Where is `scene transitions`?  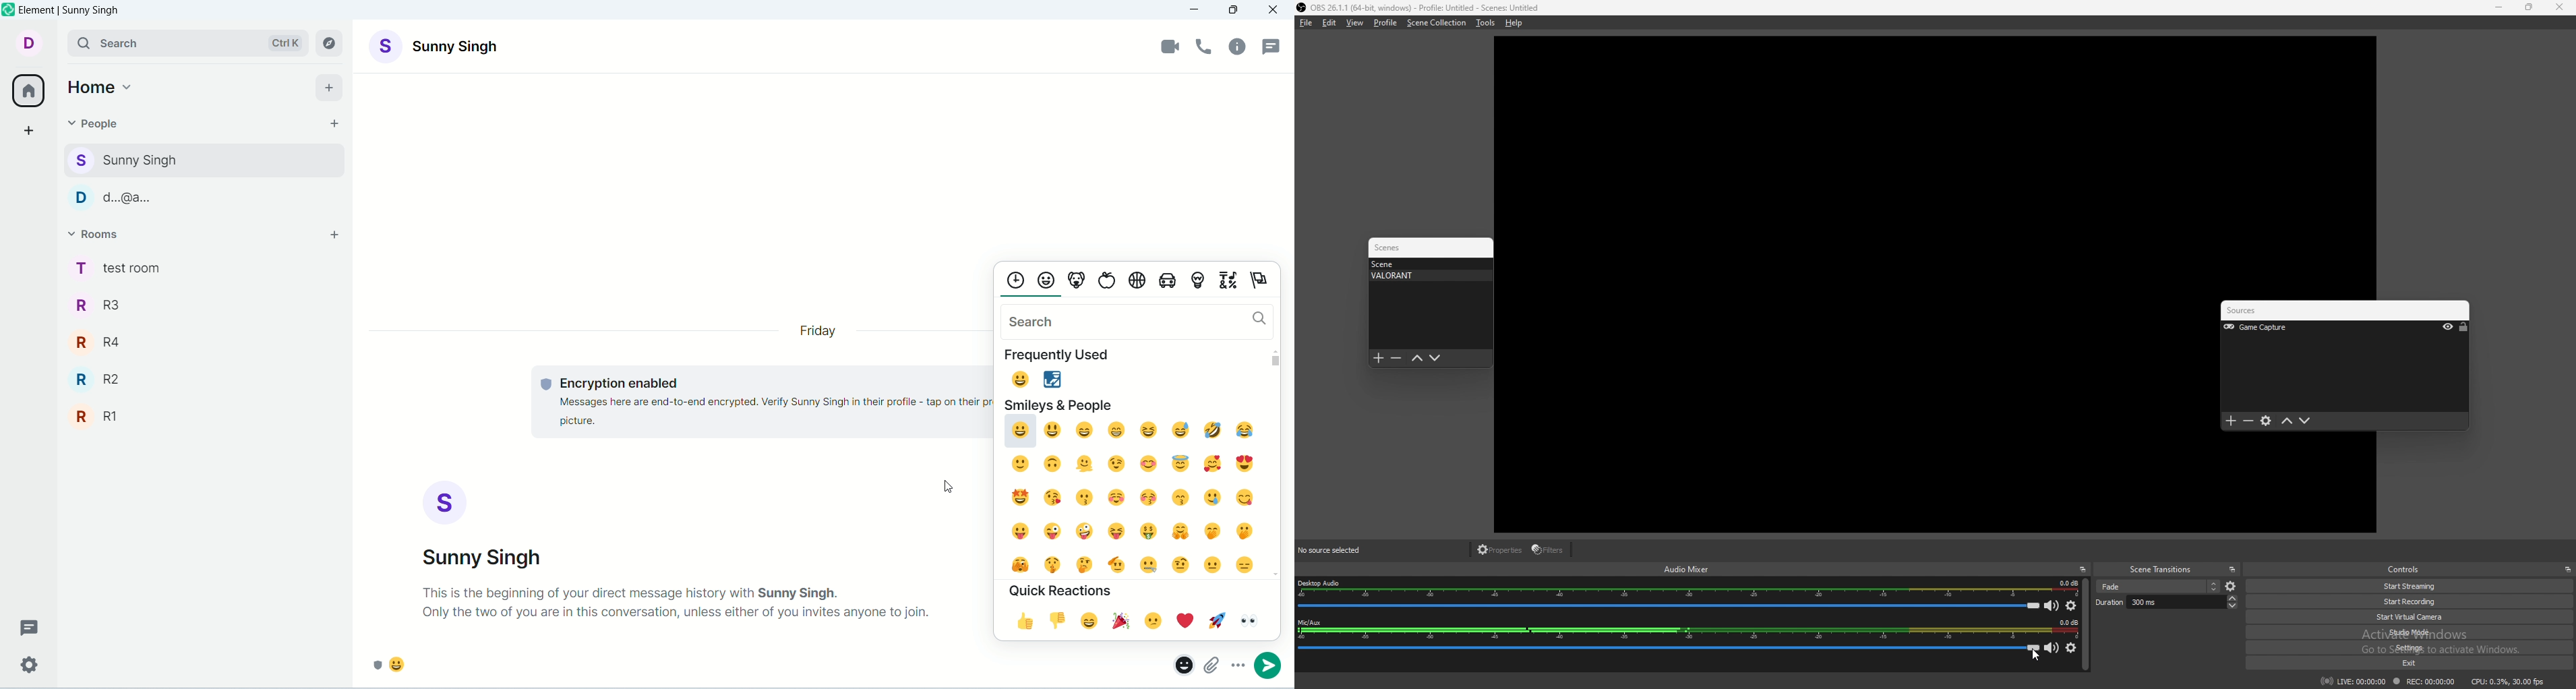 scene transitions is located at coordinates (2161, 570).